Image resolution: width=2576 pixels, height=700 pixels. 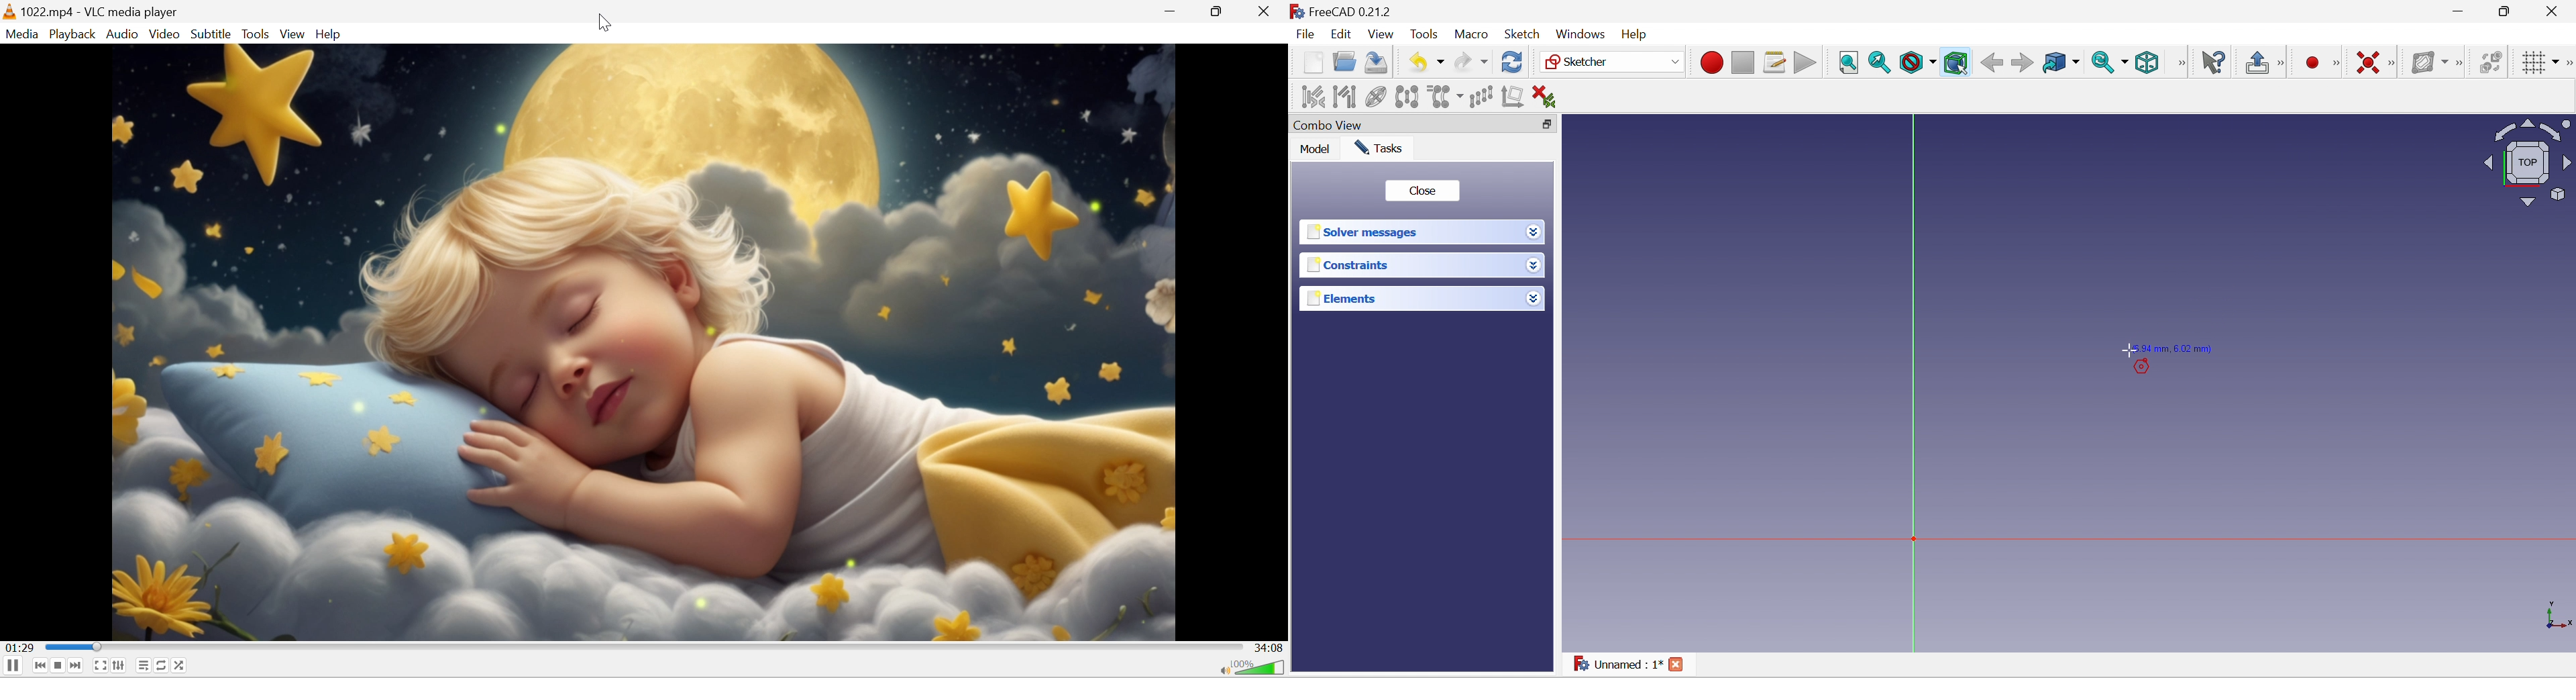 I want to click on New, so click(x=1313, y=62).